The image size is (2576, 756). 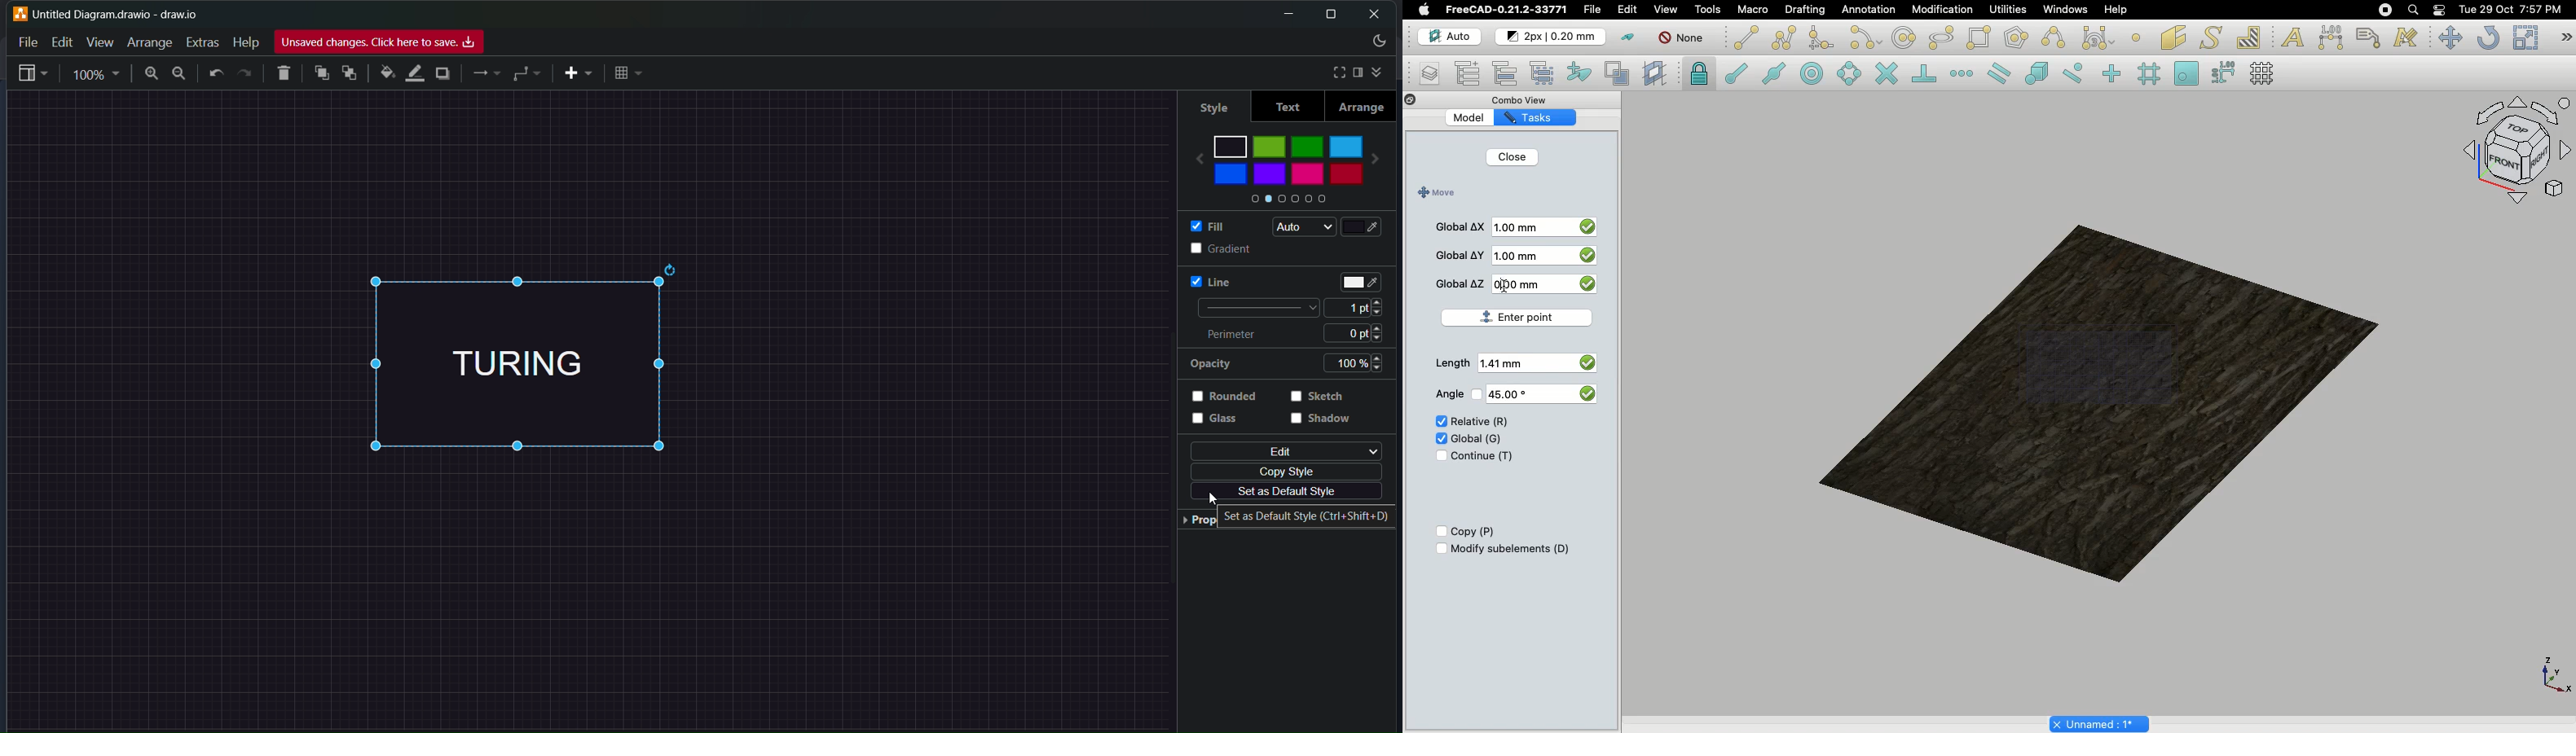 I want to click on light blue, so click(x=1347, y=144).